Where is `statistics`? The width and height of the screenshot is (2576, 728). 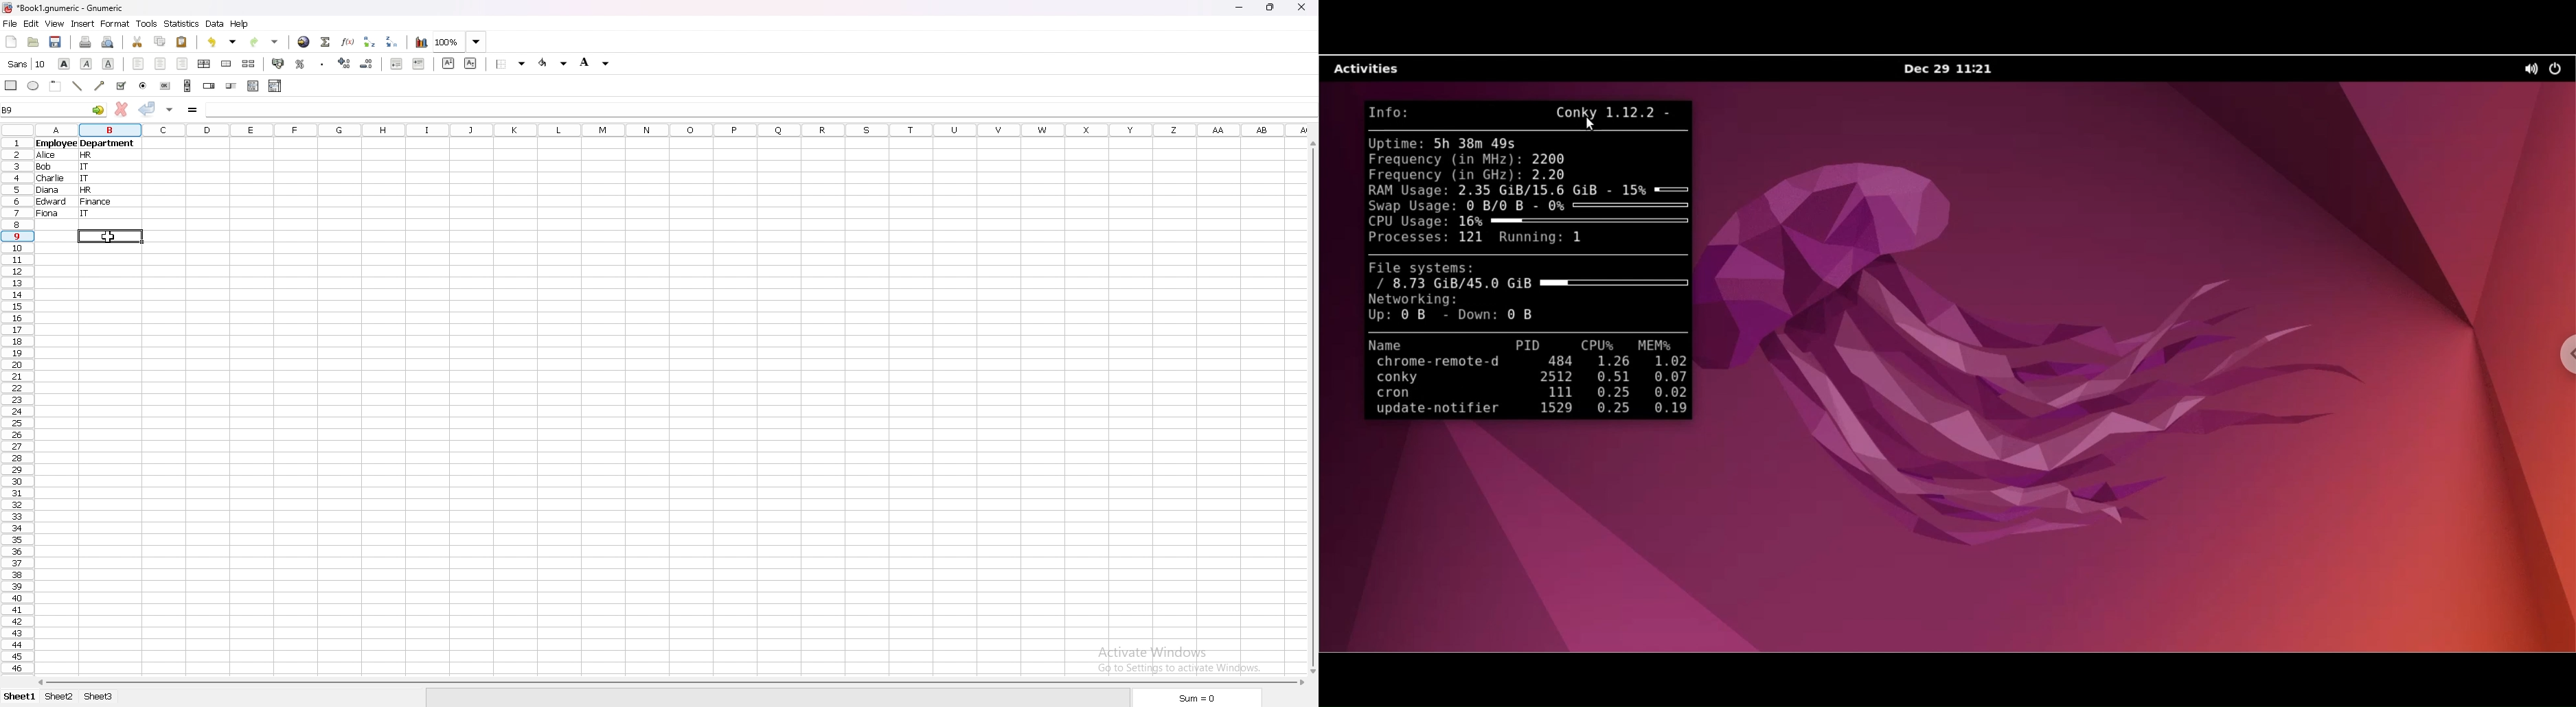 statistics is located at coordinates (182, 24).